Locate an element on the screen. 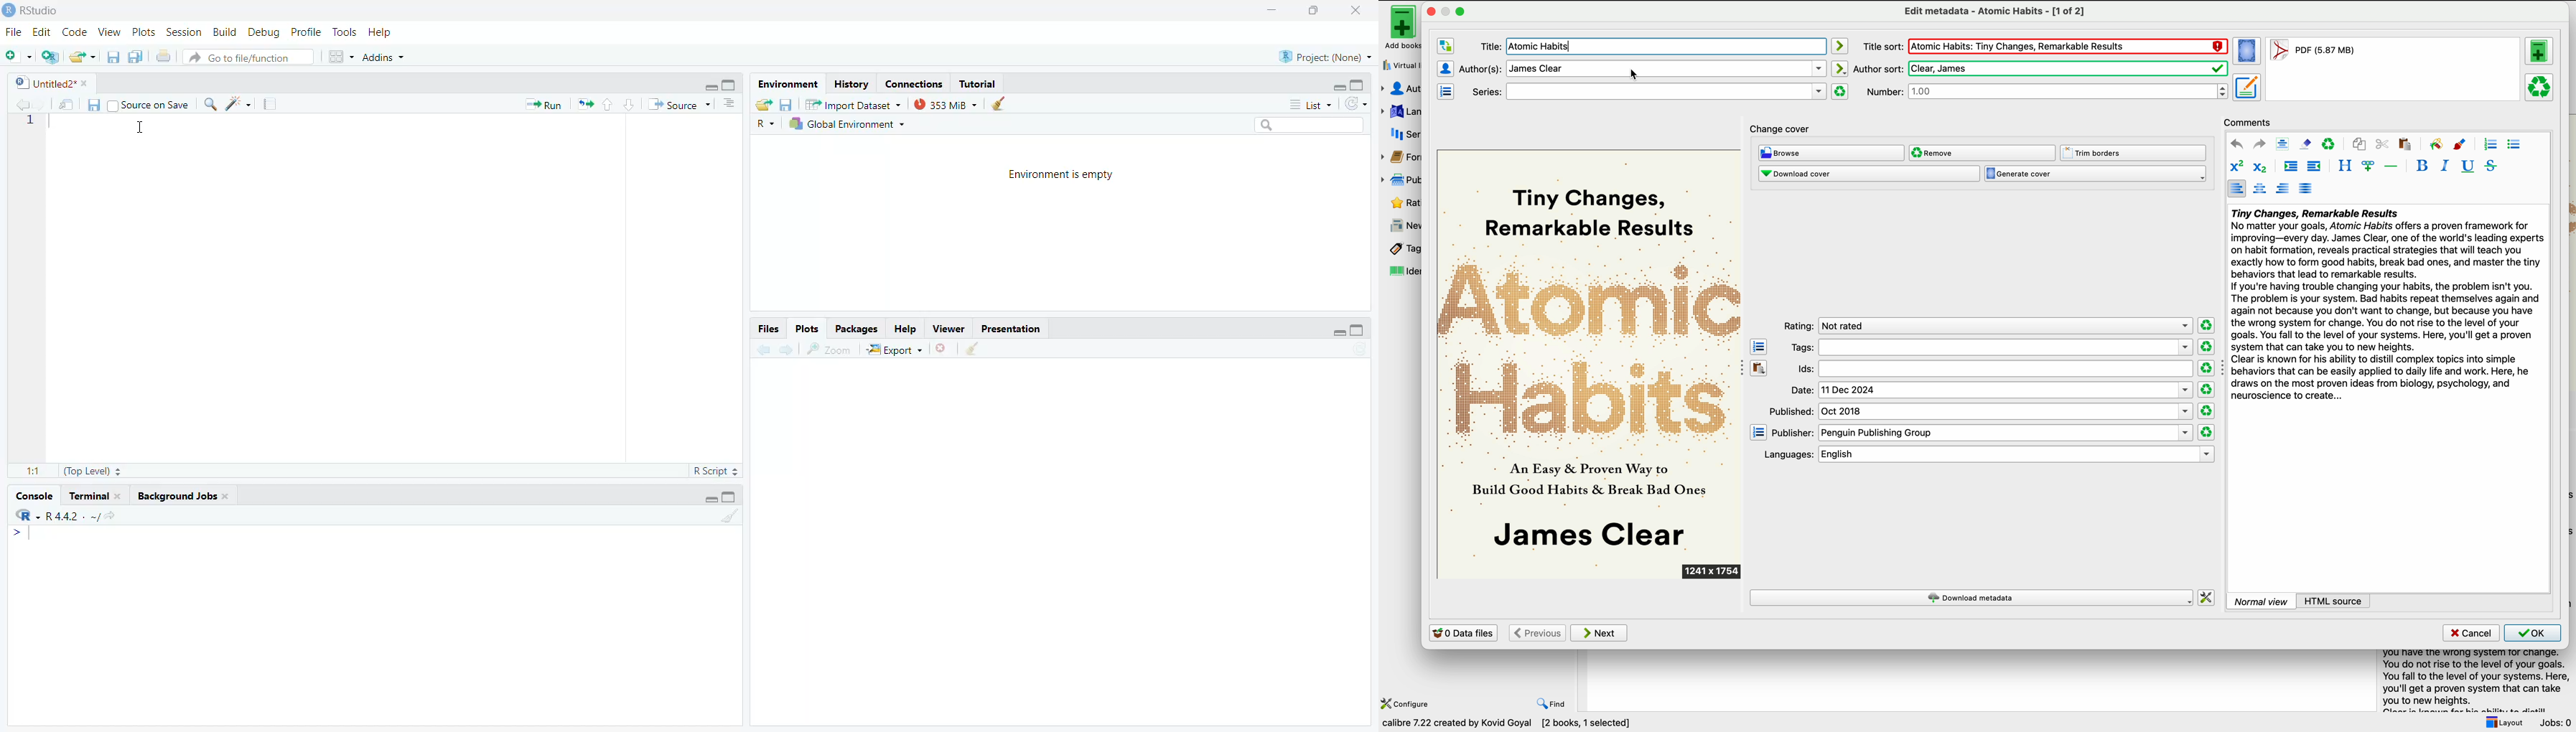 The image size is (2576, 756). open an existing file is located at coordinates (83, 57).